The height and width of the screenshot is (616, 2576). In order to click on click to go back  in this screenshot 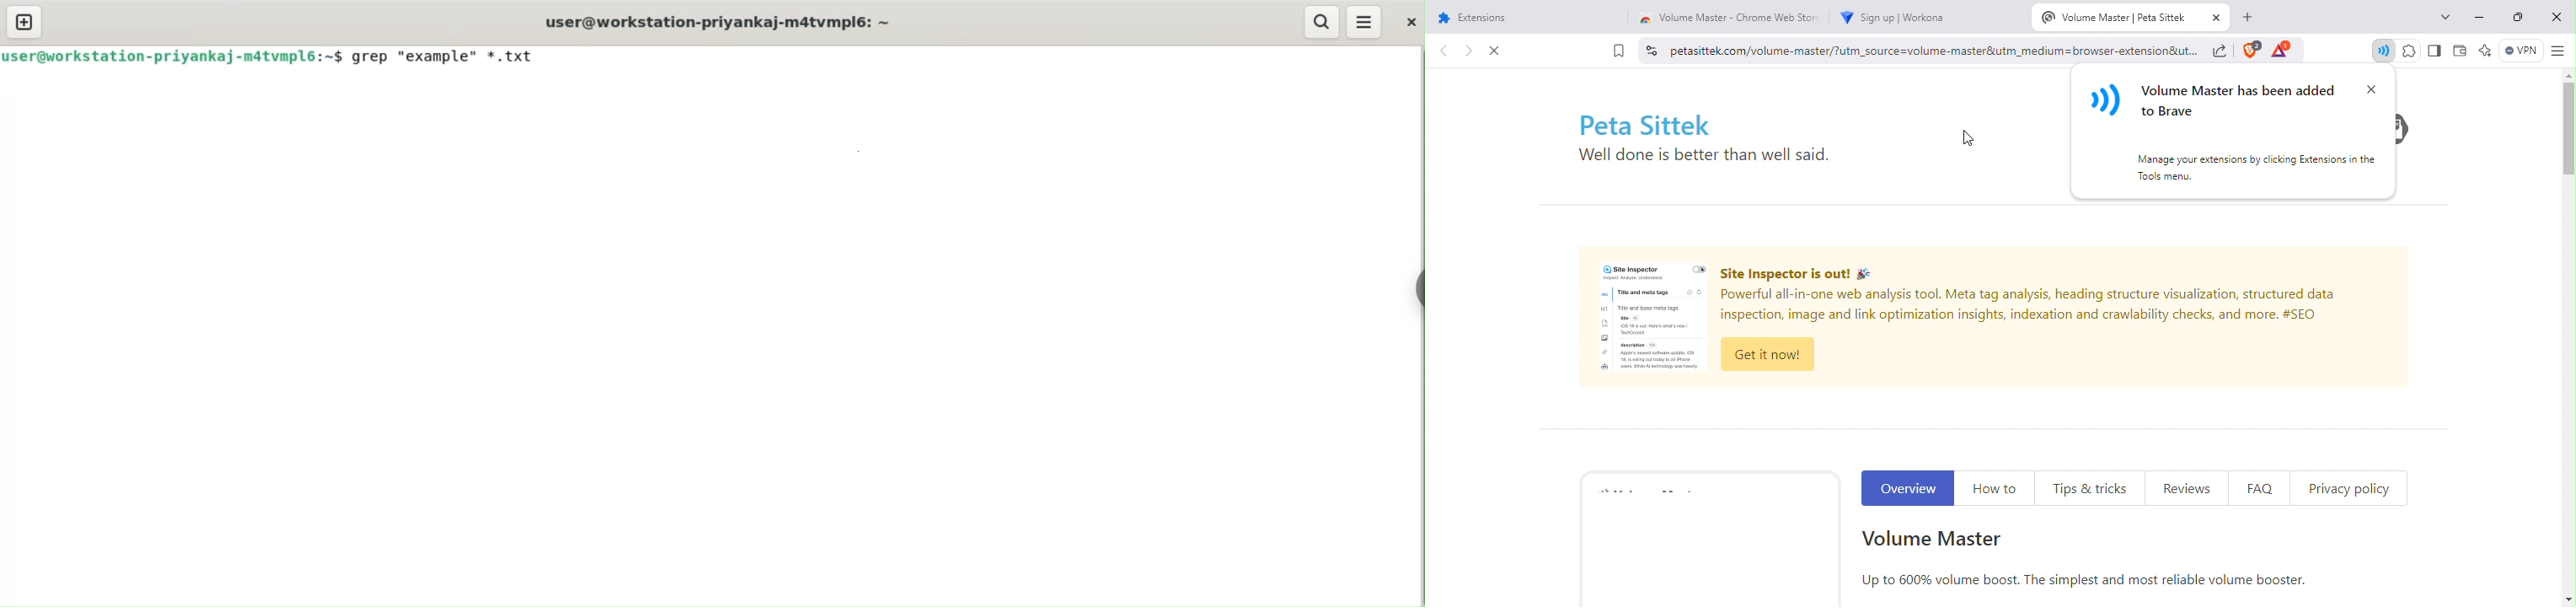, I will do `click(1442, 51)`.